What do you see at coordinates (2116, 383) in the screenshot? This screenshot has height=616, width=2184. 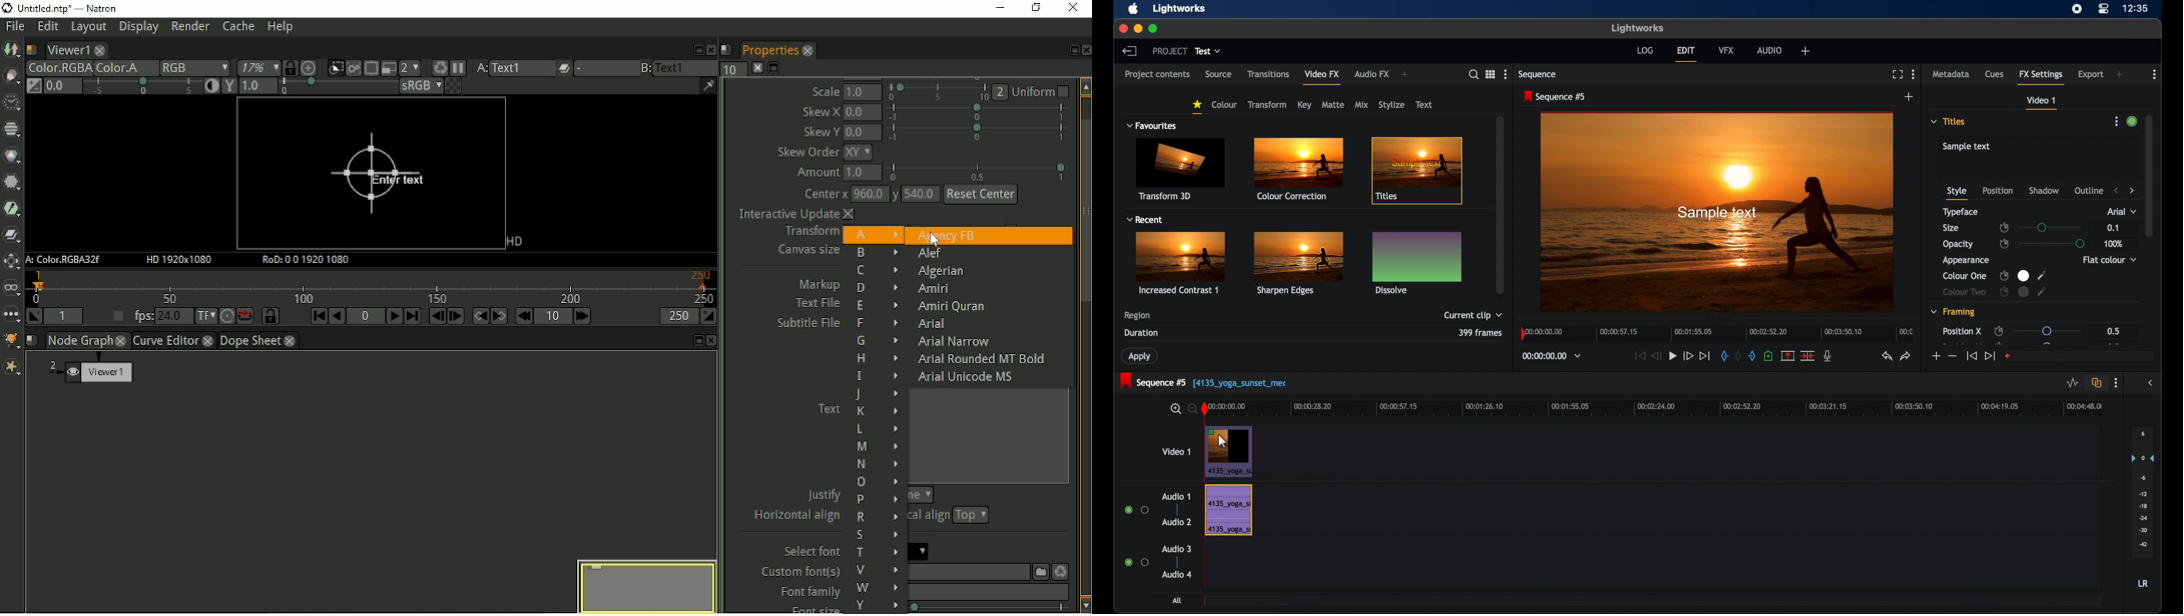 I see `more options` at bounding box center [2116, 383].